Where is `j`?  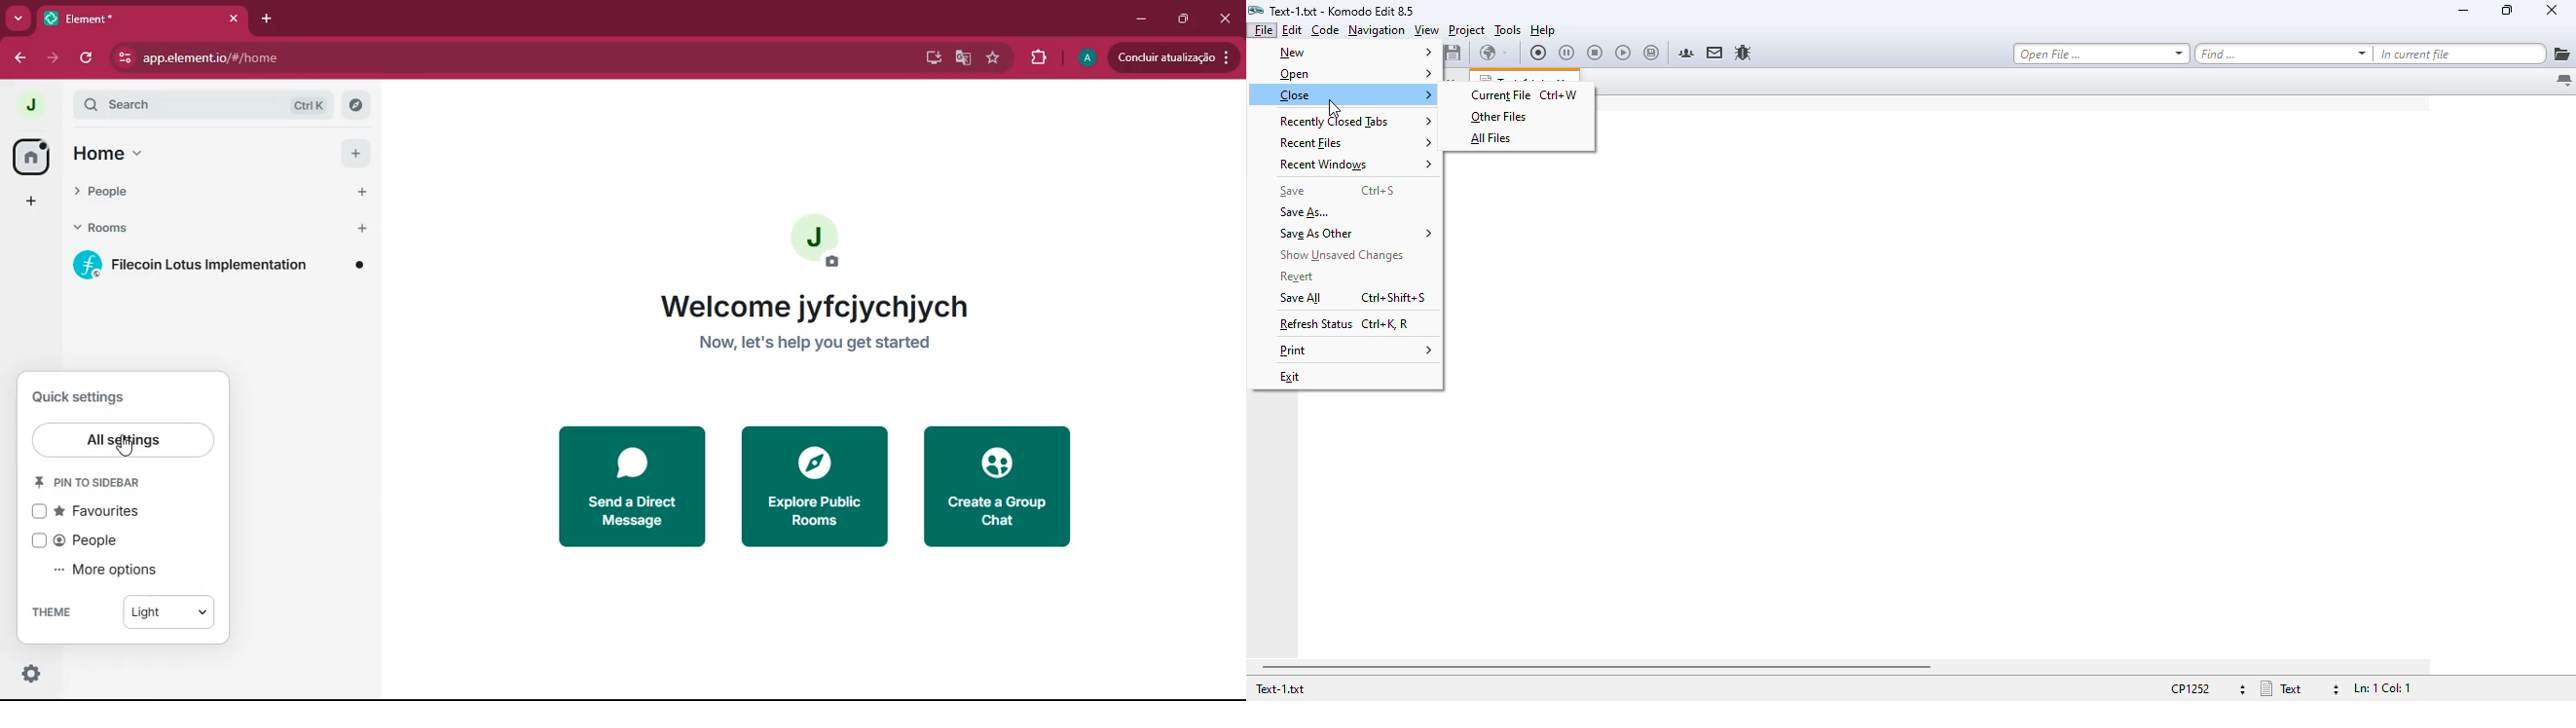 j is located at coordinates (22, 105).